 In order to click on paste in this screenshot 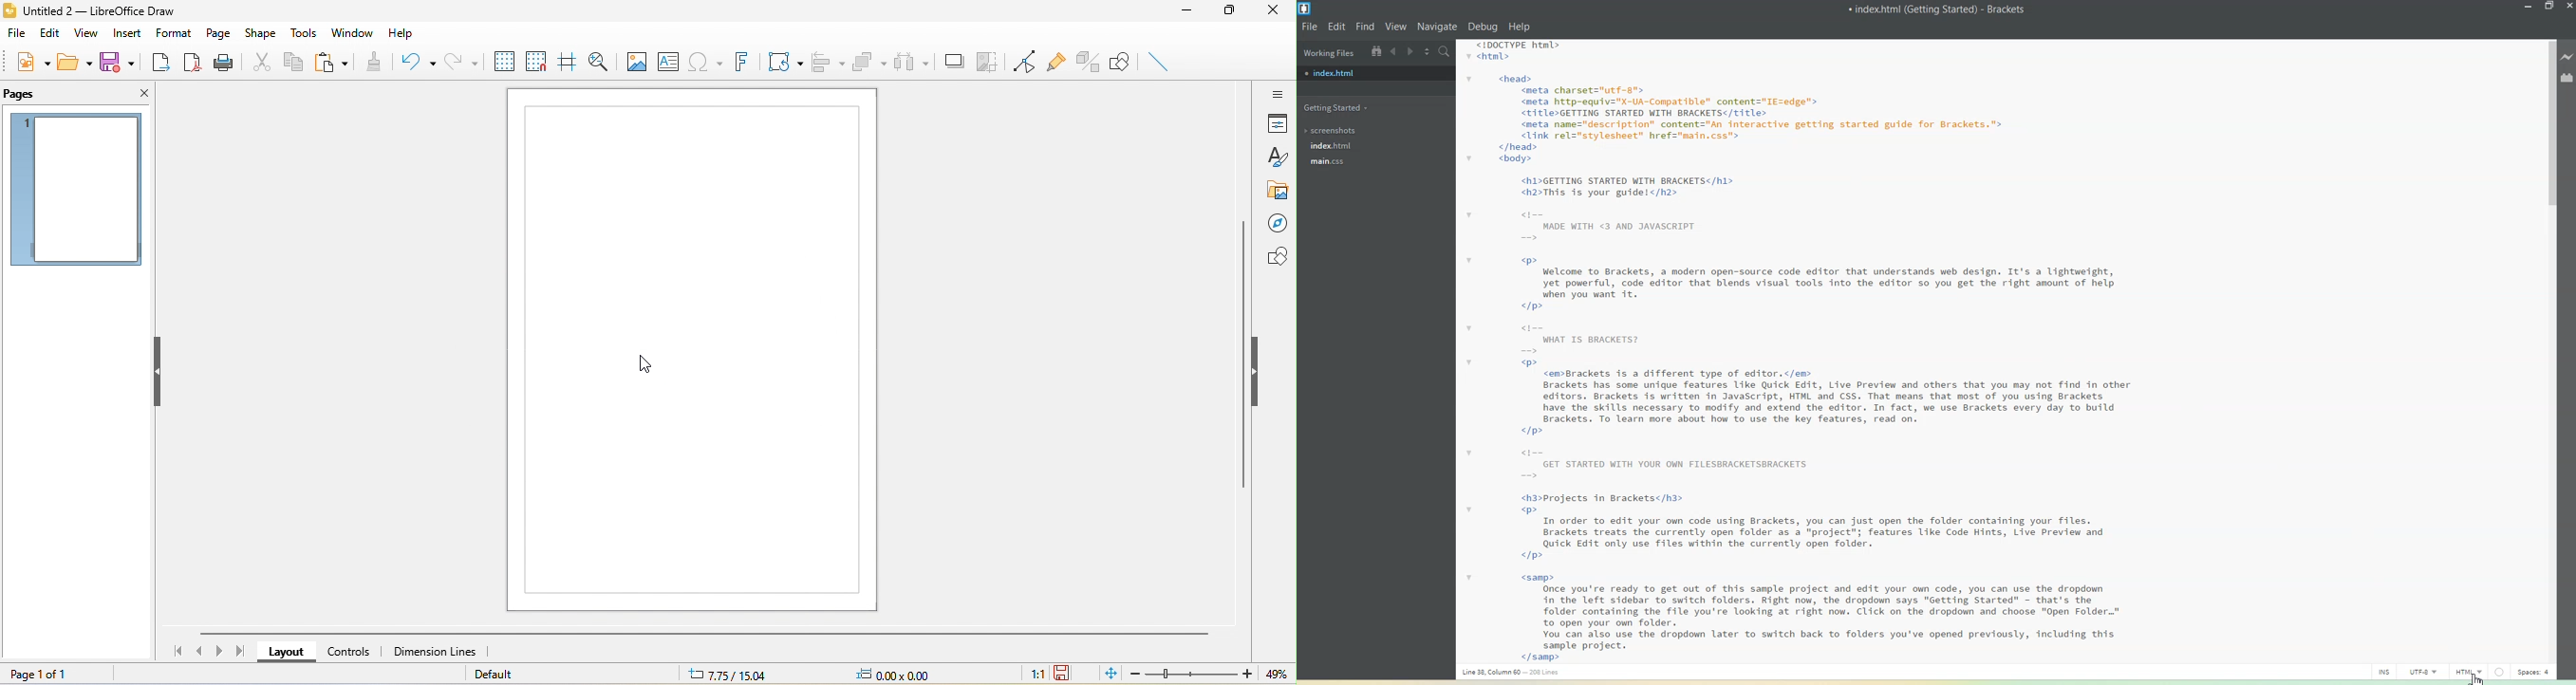, I will do `click(331, 64)`.